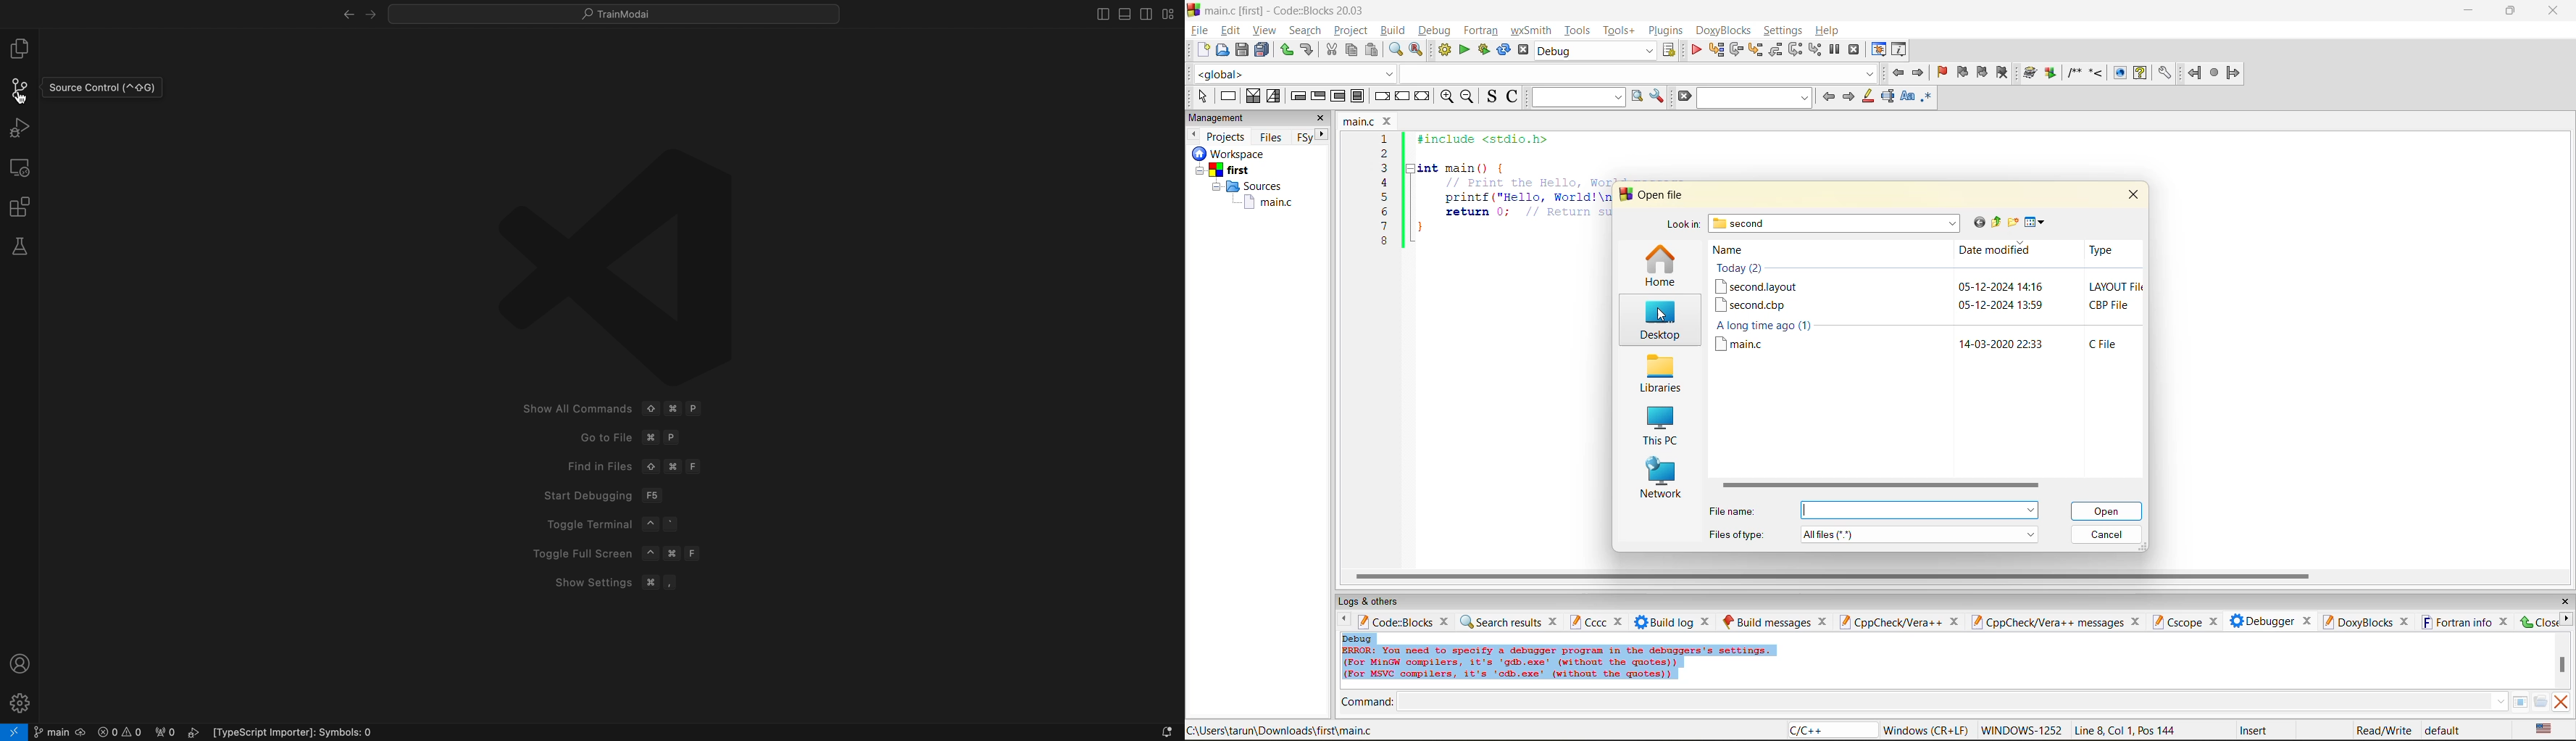  What do you see at coordinates (1715, 50) in the screenshot?
I see `run to cursor` at bounding box center [1715, 50].